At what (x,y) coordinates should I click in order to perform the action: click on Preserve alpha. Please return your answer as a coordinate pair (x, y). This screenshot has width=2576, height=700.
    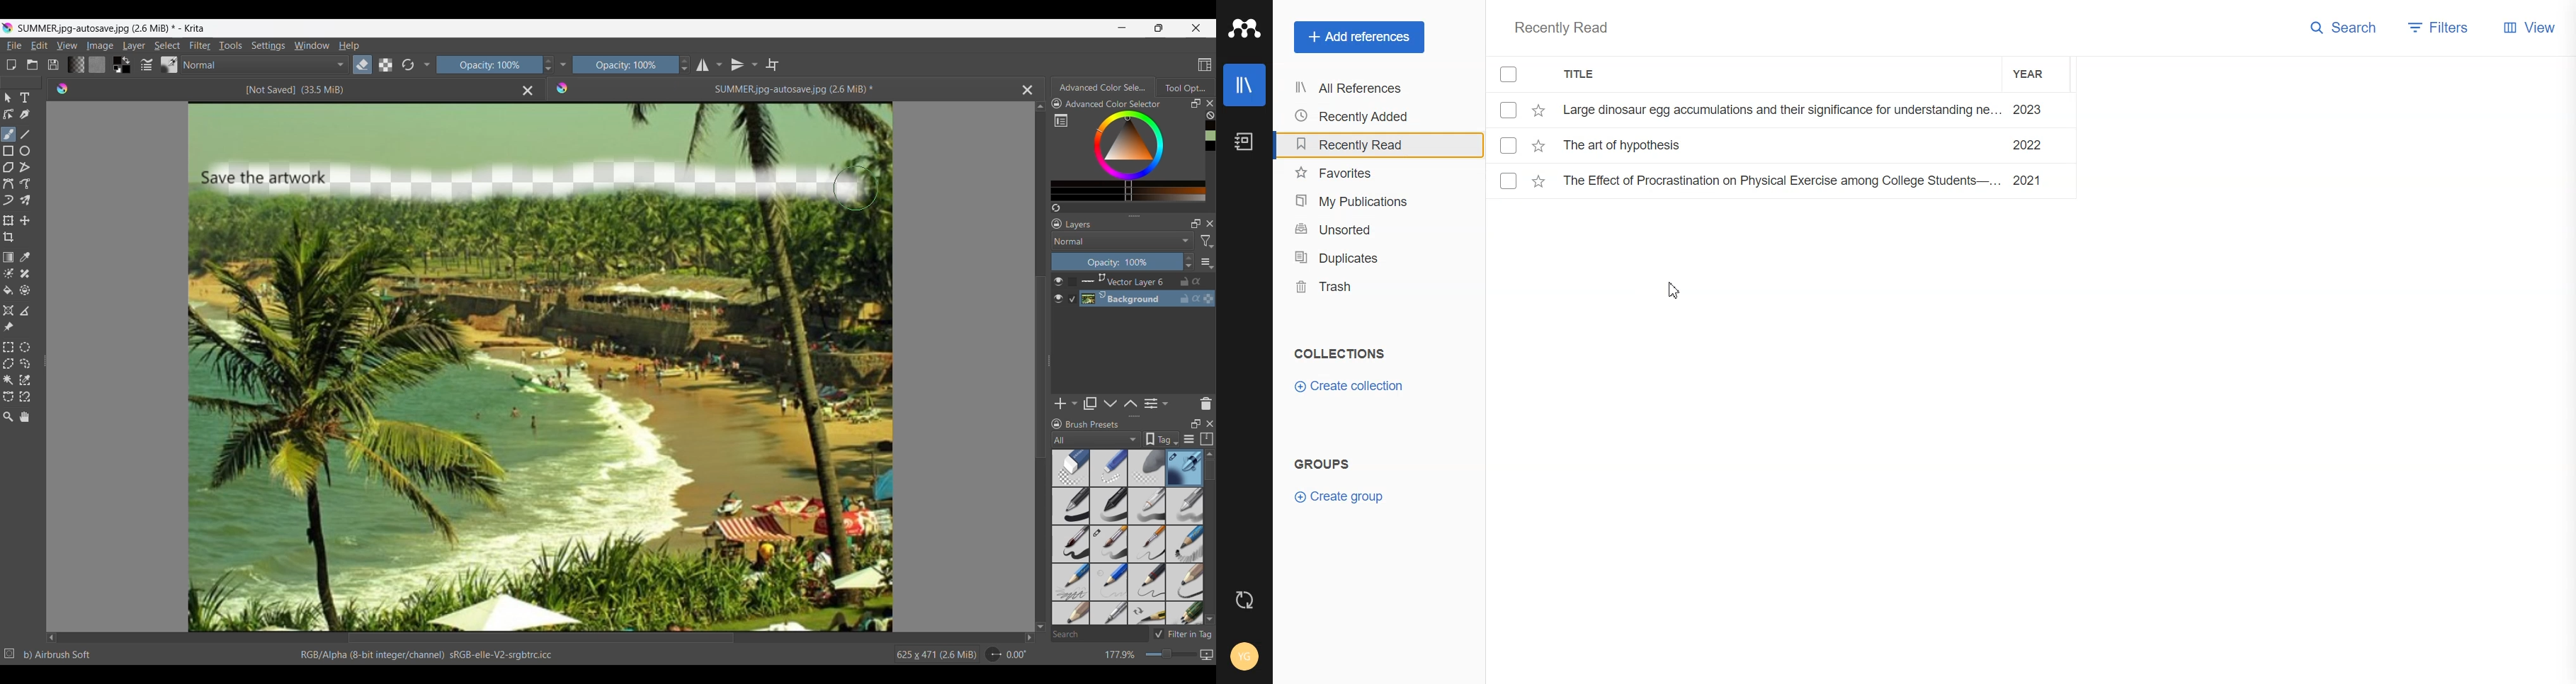
    Looking at the image, I should click on (386, 65).